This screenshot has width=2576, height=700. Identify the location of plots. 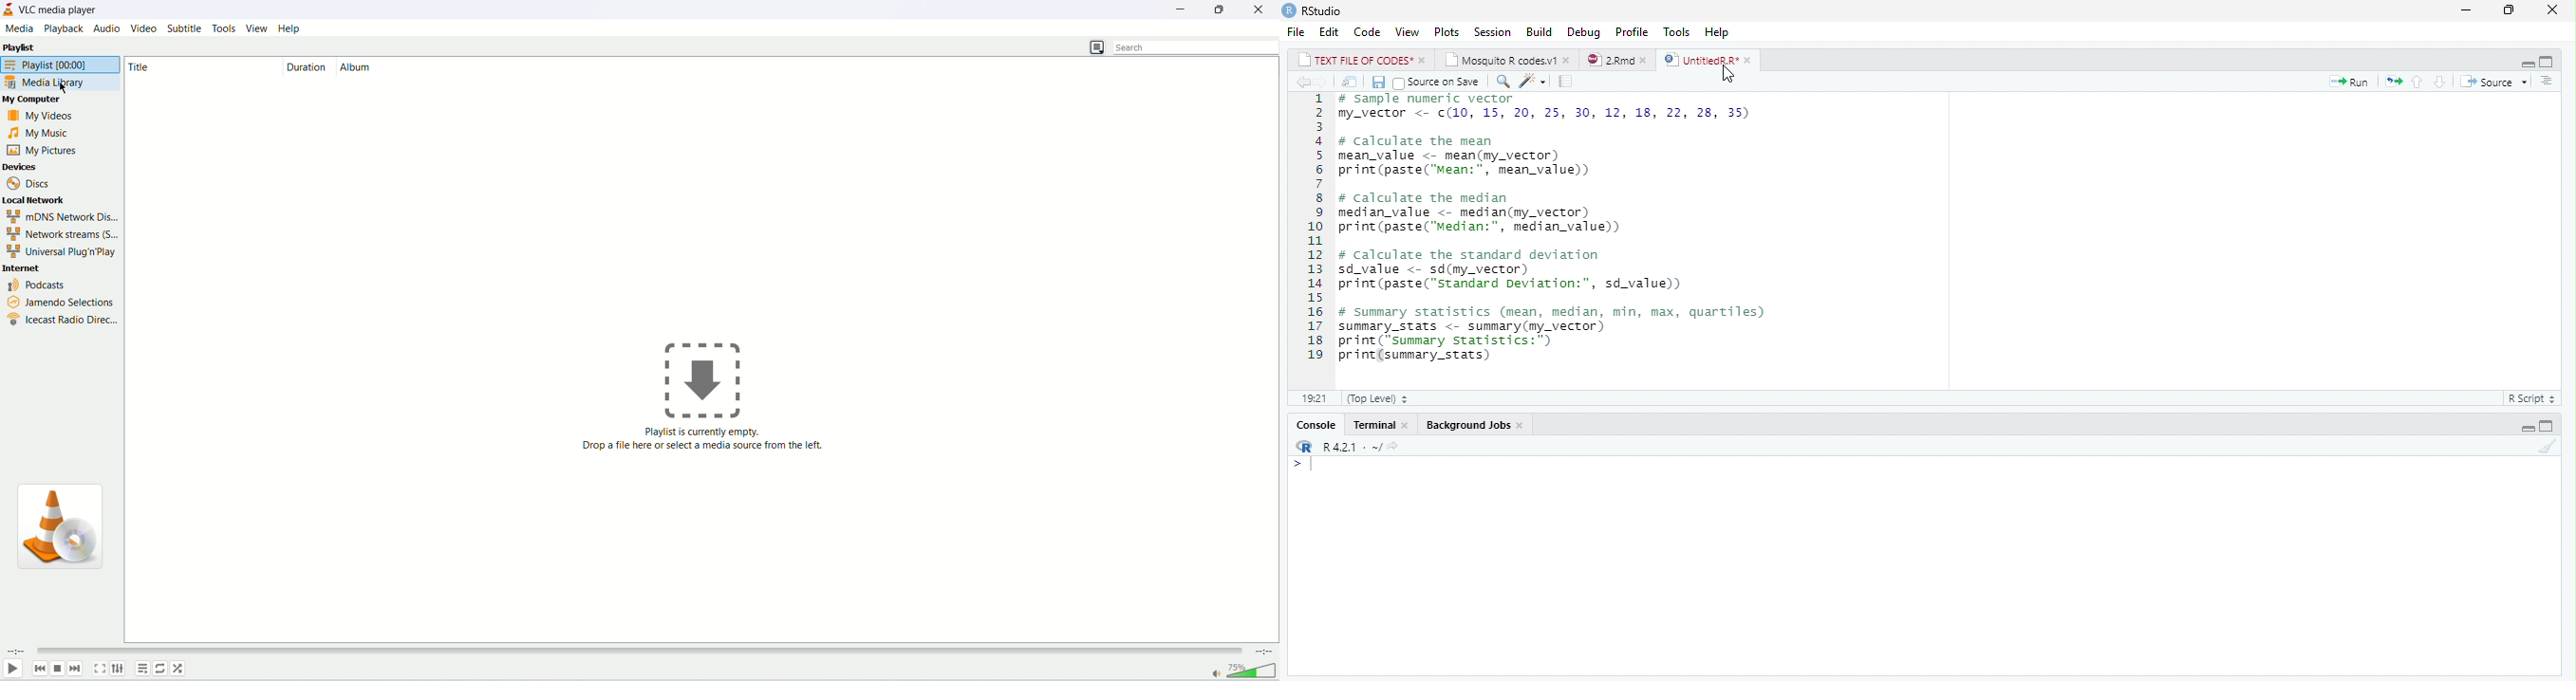
(1447, 32).